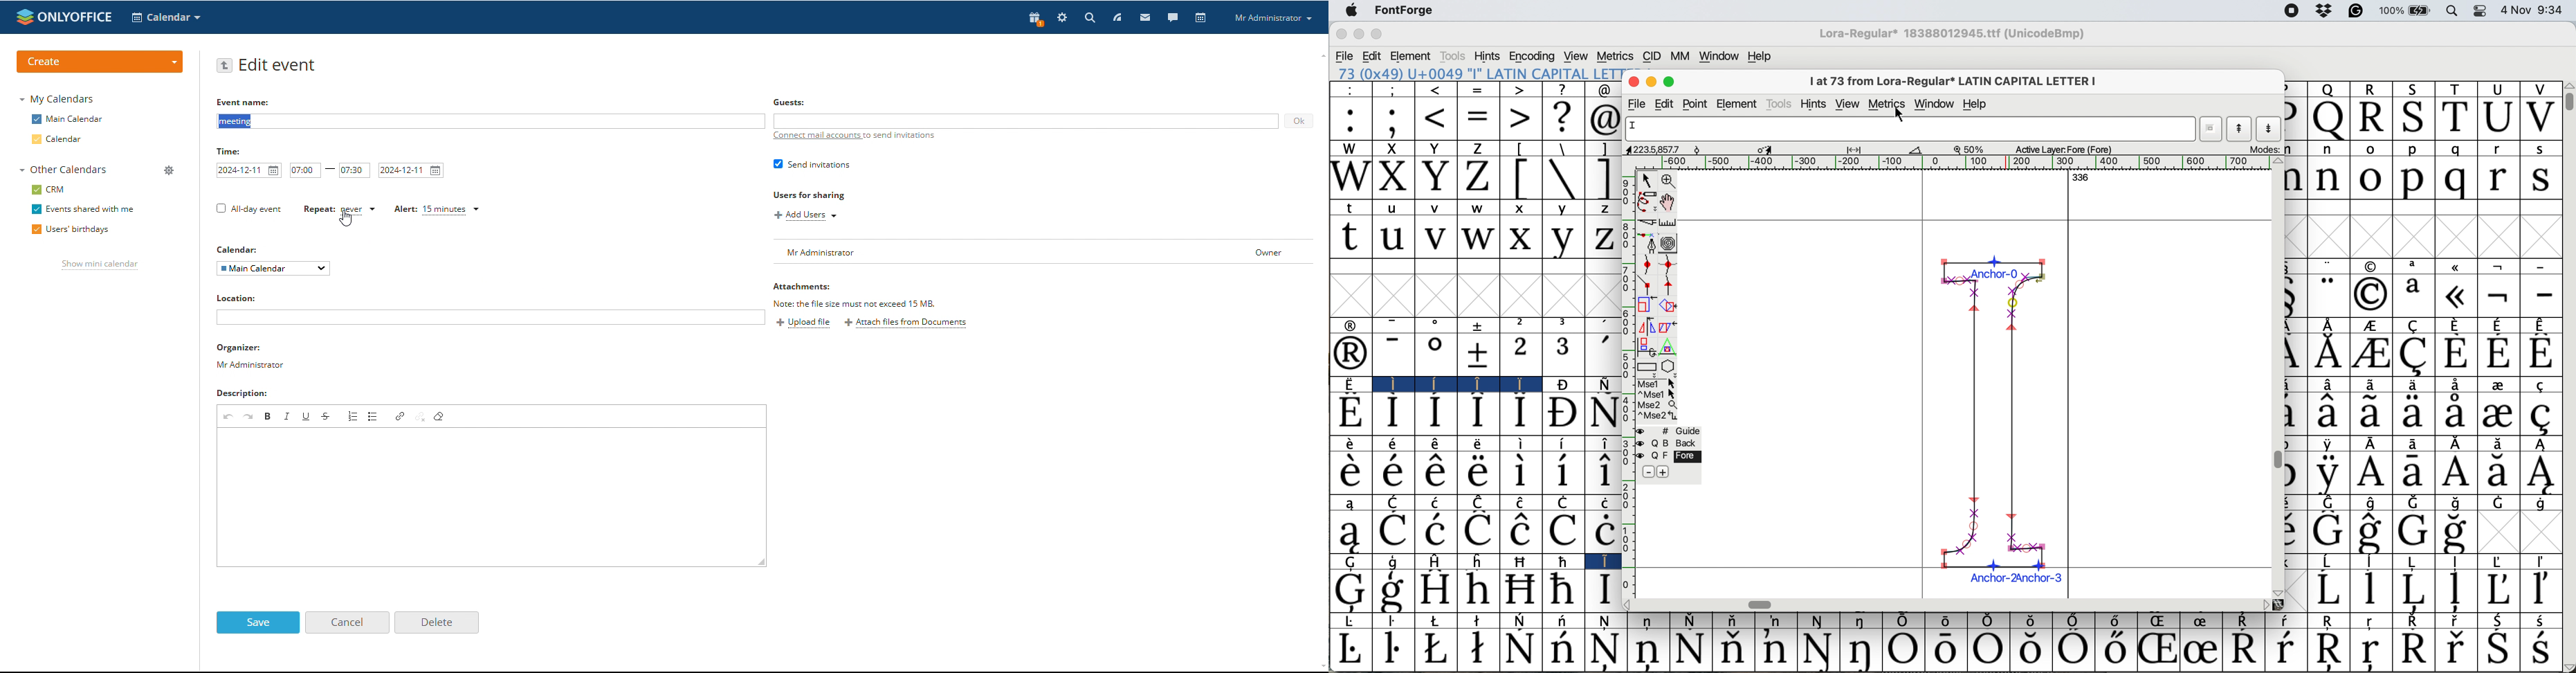 Image resolution: width=2576 pixels, height=700 pixels. What do you see at coordinates (855, 135) in the screenshot?
I see `connect mail accounts` at bounding box center [855, 135].